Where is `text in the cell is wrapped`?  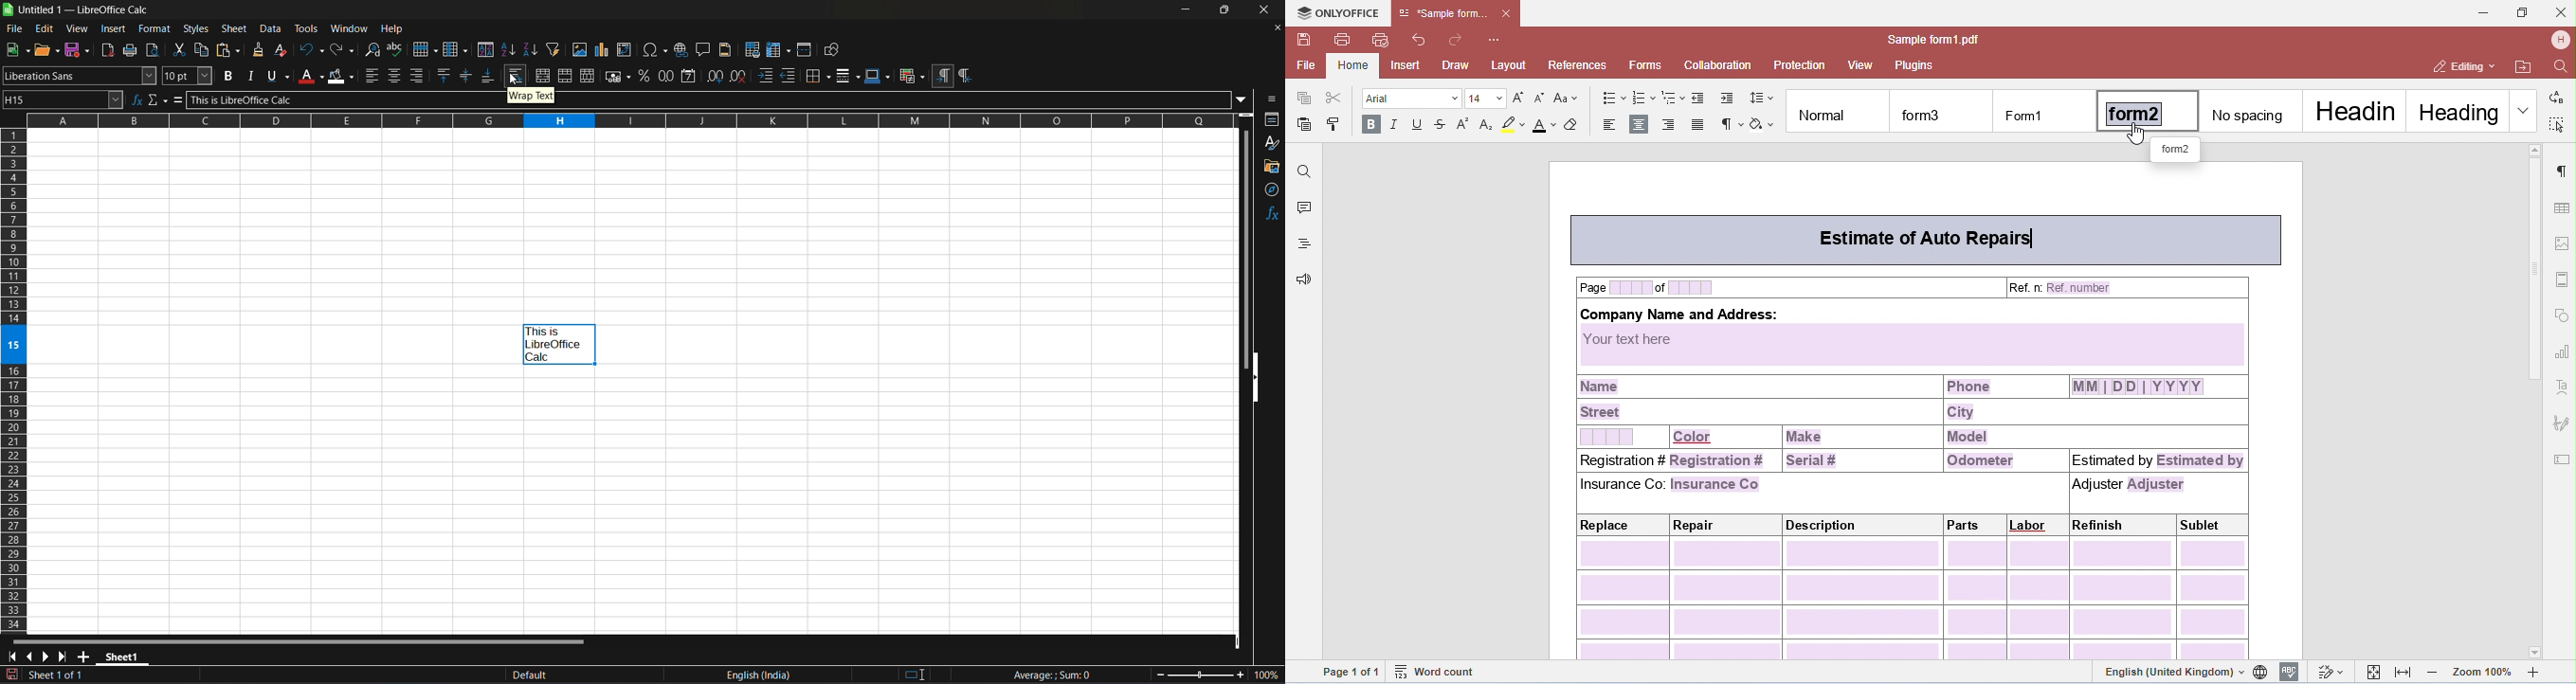
text in the cell is wrapped is located at coordinates (558, 344).